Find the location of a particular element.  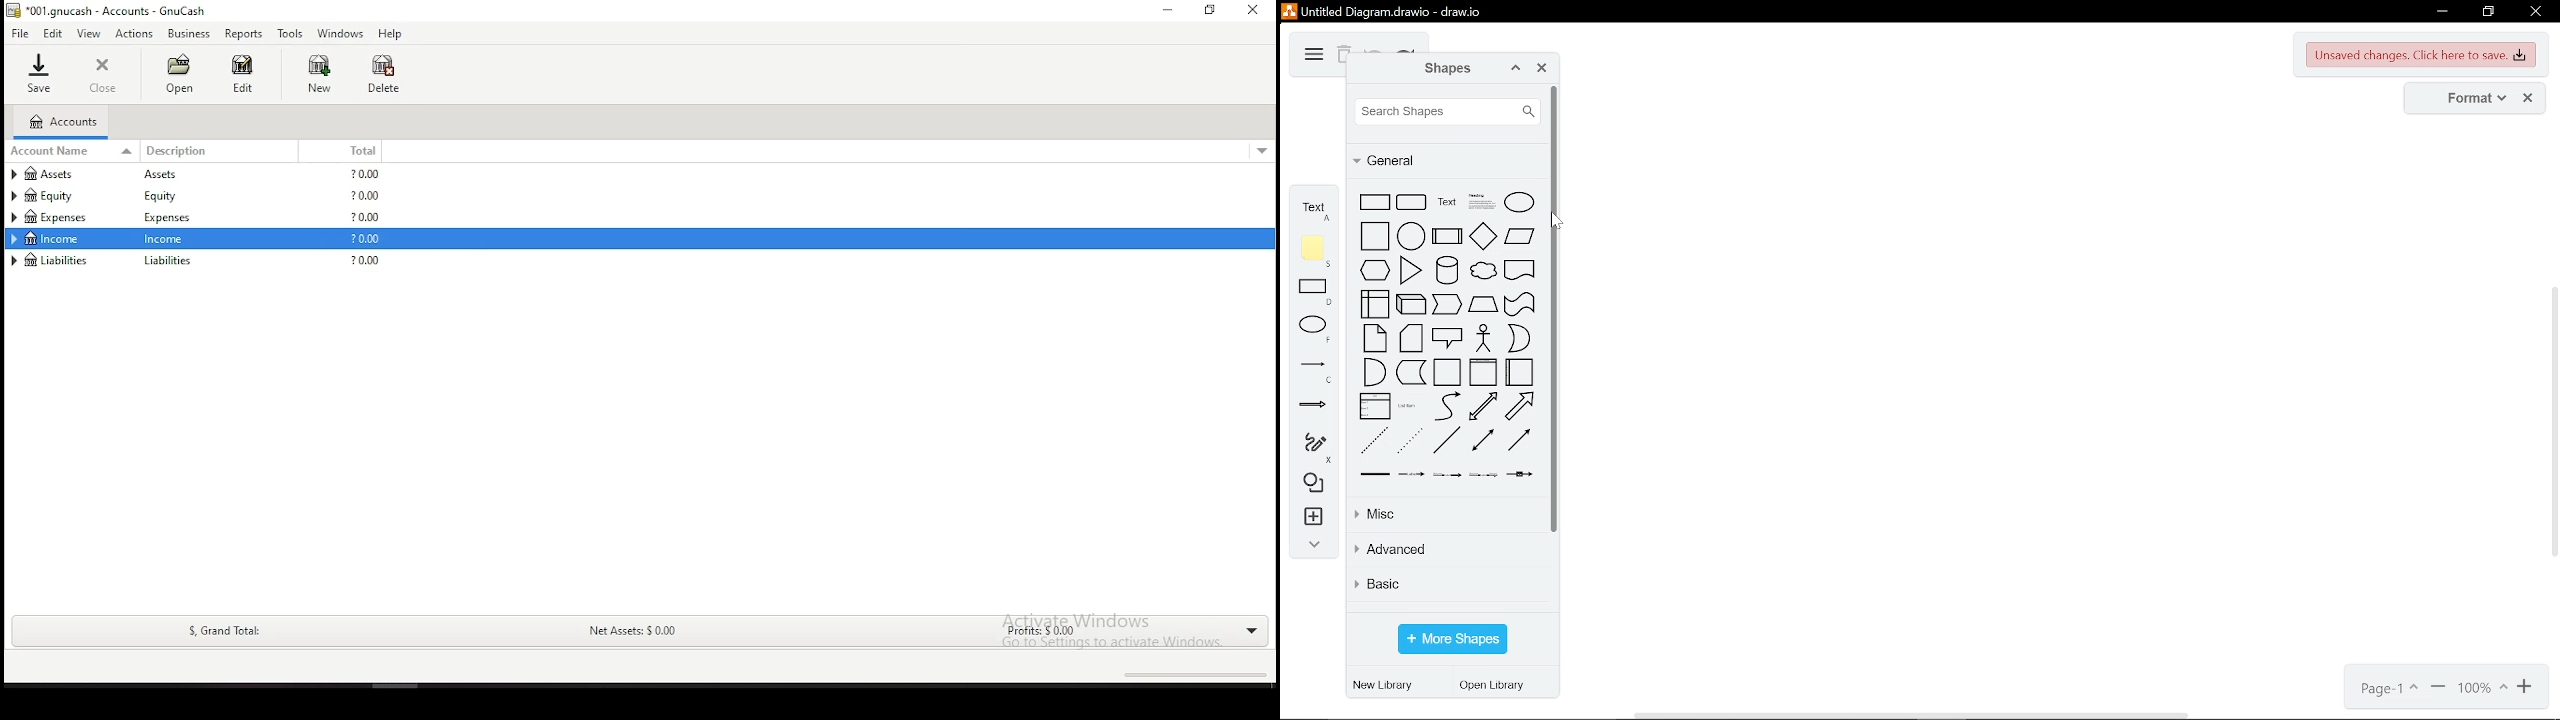

process is located at coordinates (1447, 236).